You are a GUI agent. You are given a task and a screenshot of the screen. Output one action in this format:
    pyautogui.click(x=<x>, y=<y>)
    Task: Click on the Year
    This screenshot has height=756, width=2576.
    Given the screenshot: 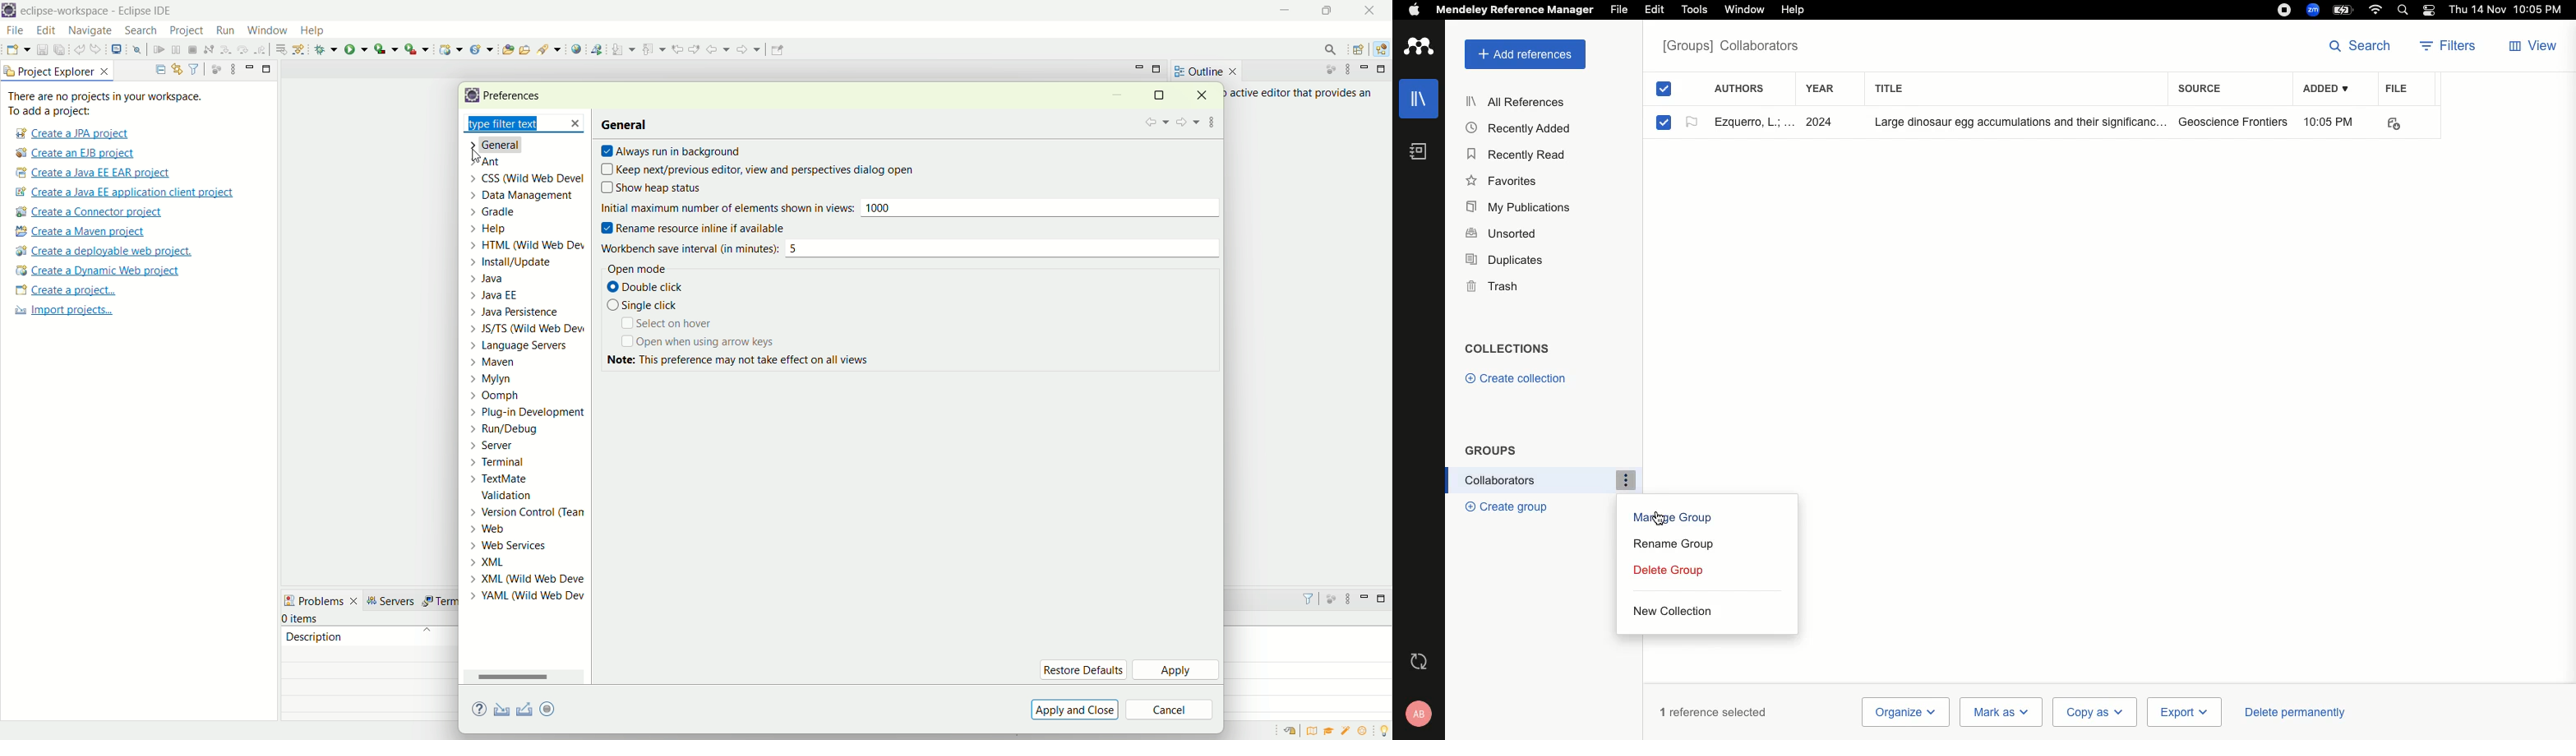 What is the action you would take?
    pyautogui.click(x=1828, y=90)
    